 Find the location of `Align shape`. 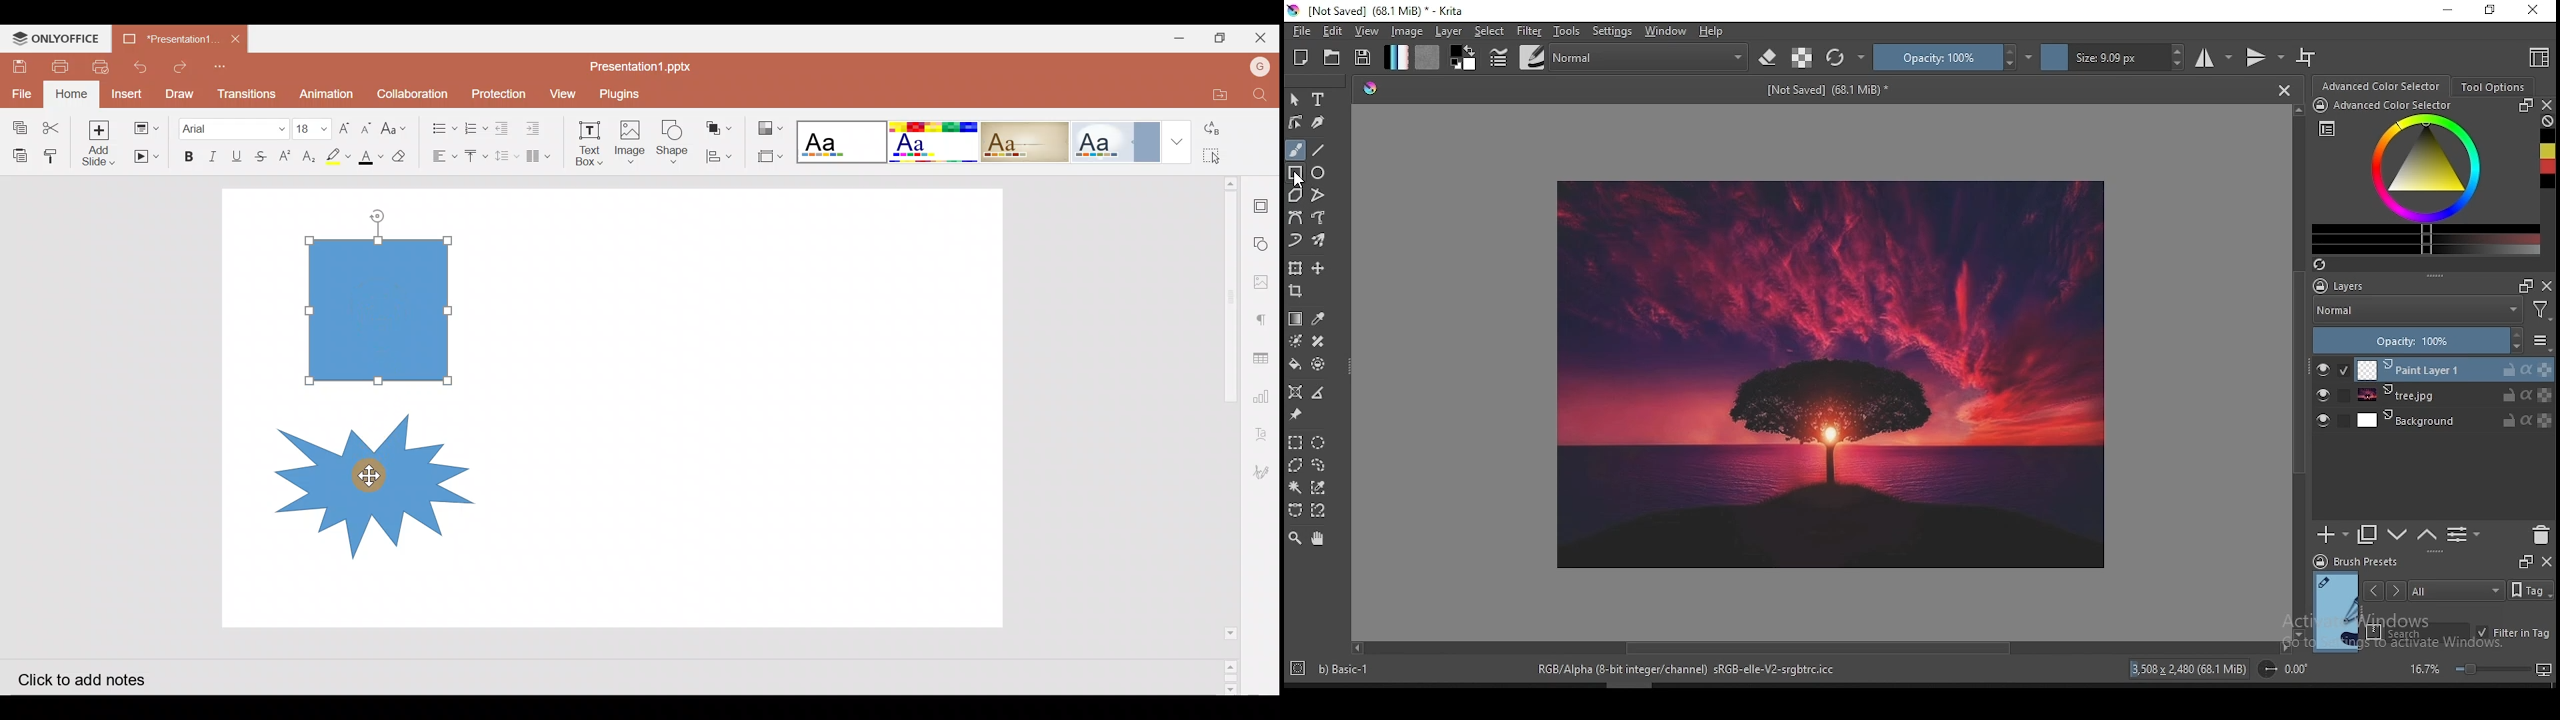

Align shape is located at coordinates (721, 156).